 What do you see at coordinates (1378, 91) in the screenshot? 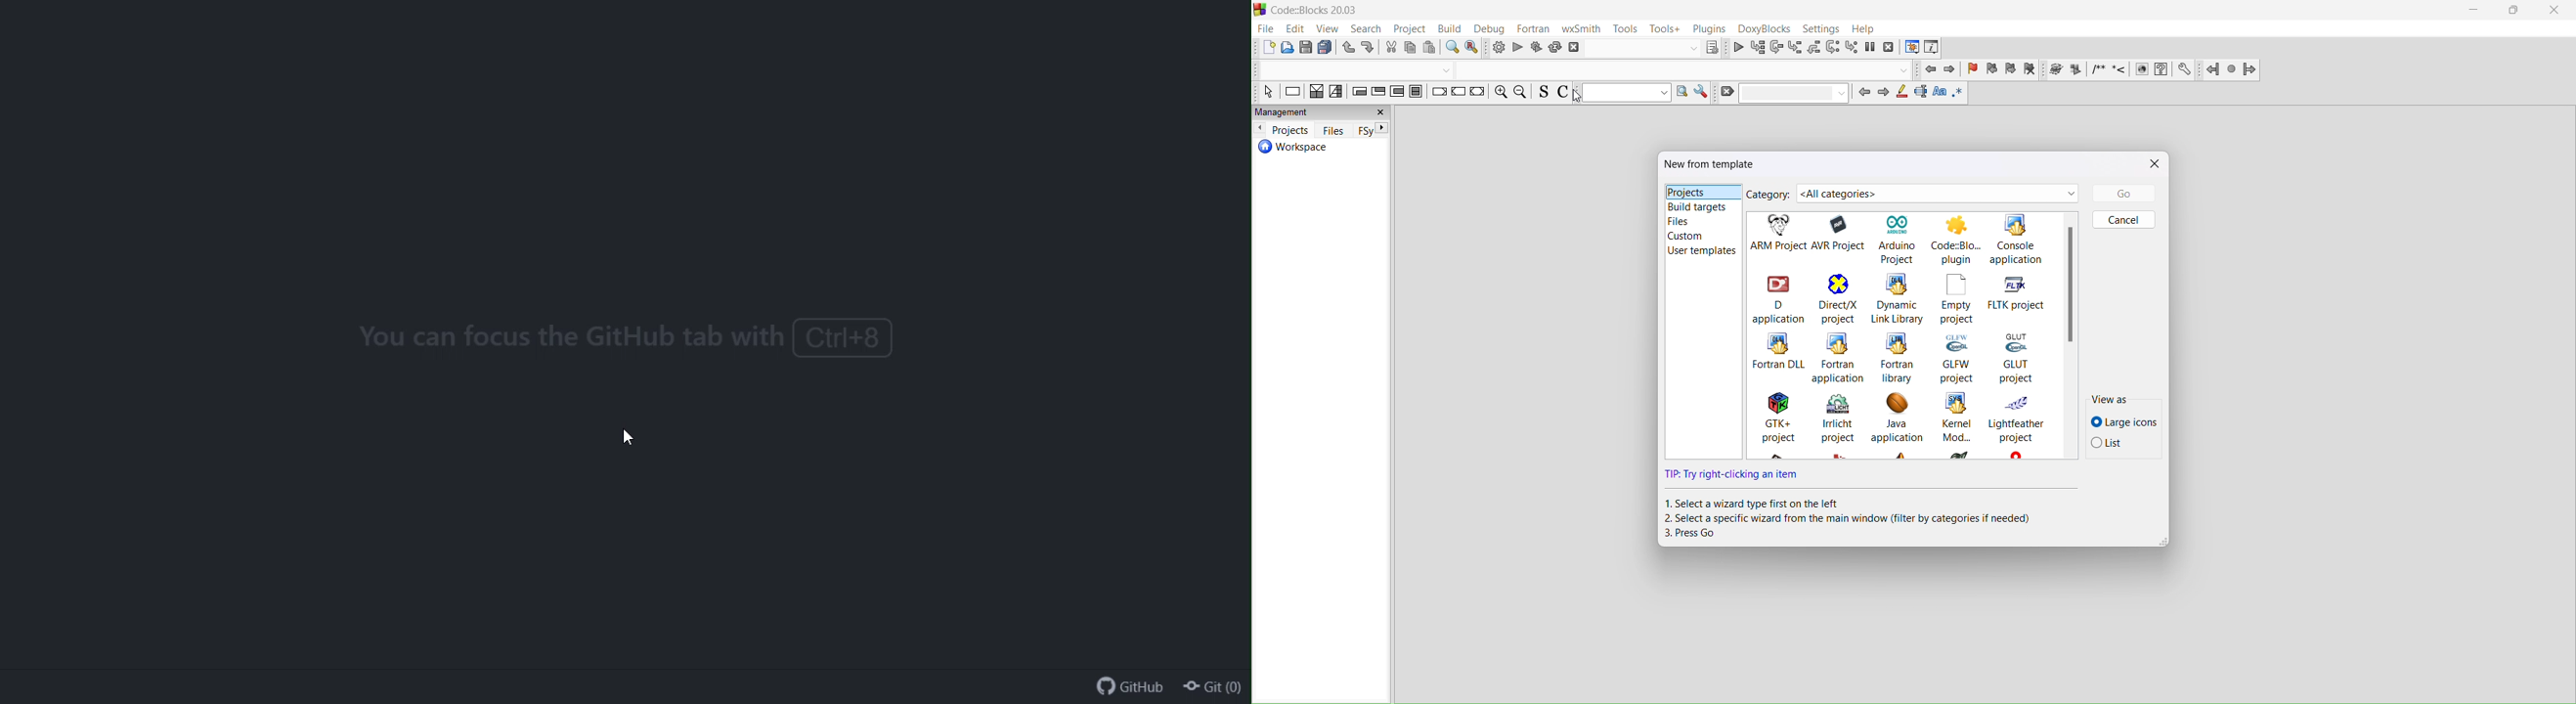
I see `exist condition loop` at bounding box center [1378, 91].